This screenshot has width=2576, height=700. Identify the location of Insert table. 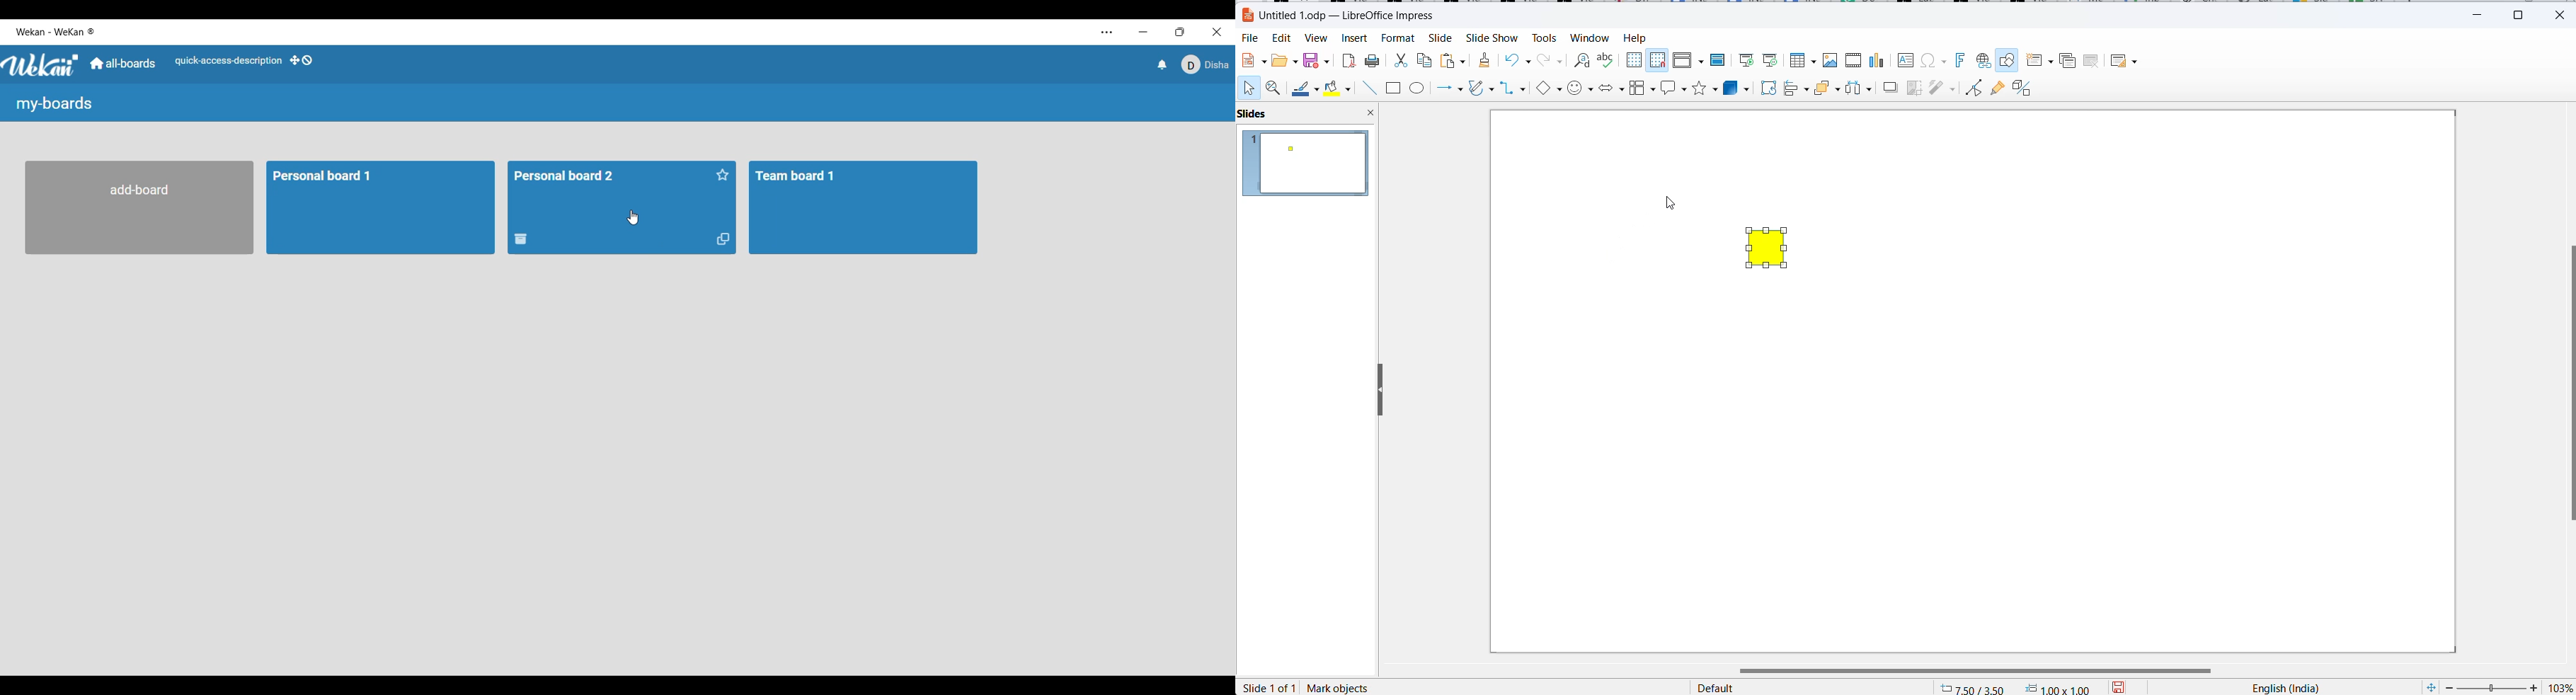
(1802, 60).